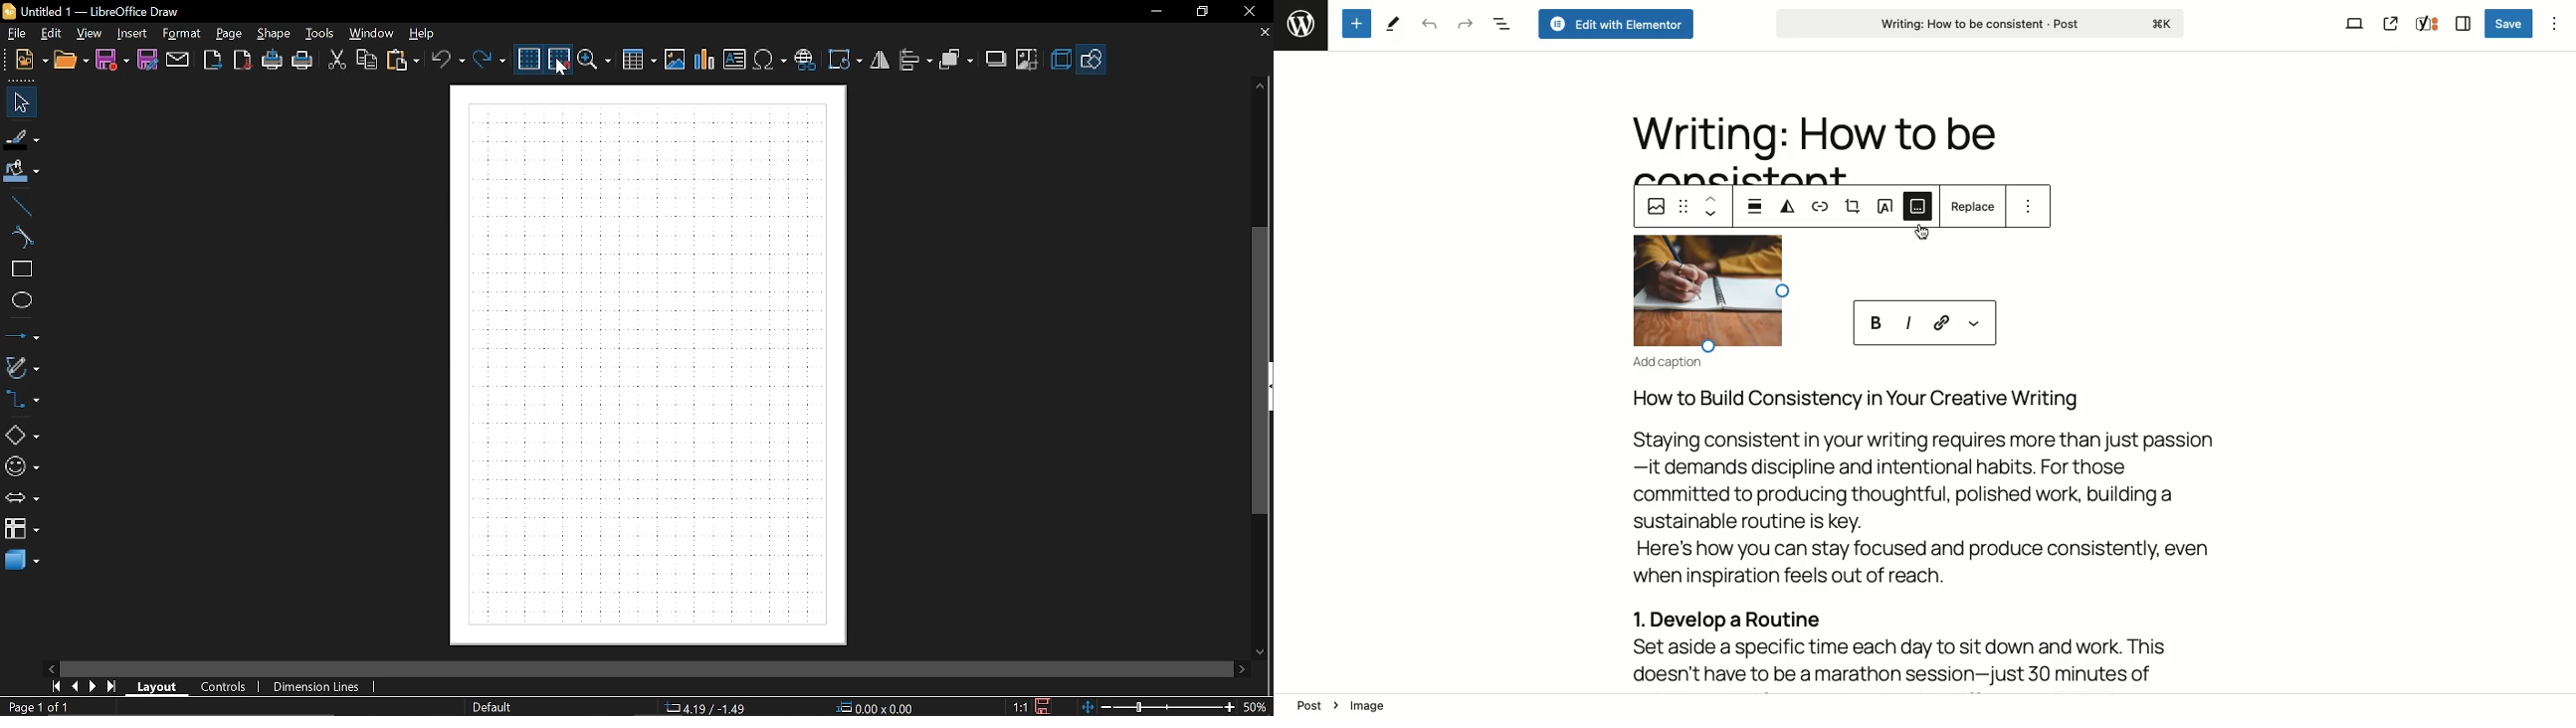  What do you see at coordinates (22, 139) in the screenshot?
I see `fill line` at bounding box center [22, 139].